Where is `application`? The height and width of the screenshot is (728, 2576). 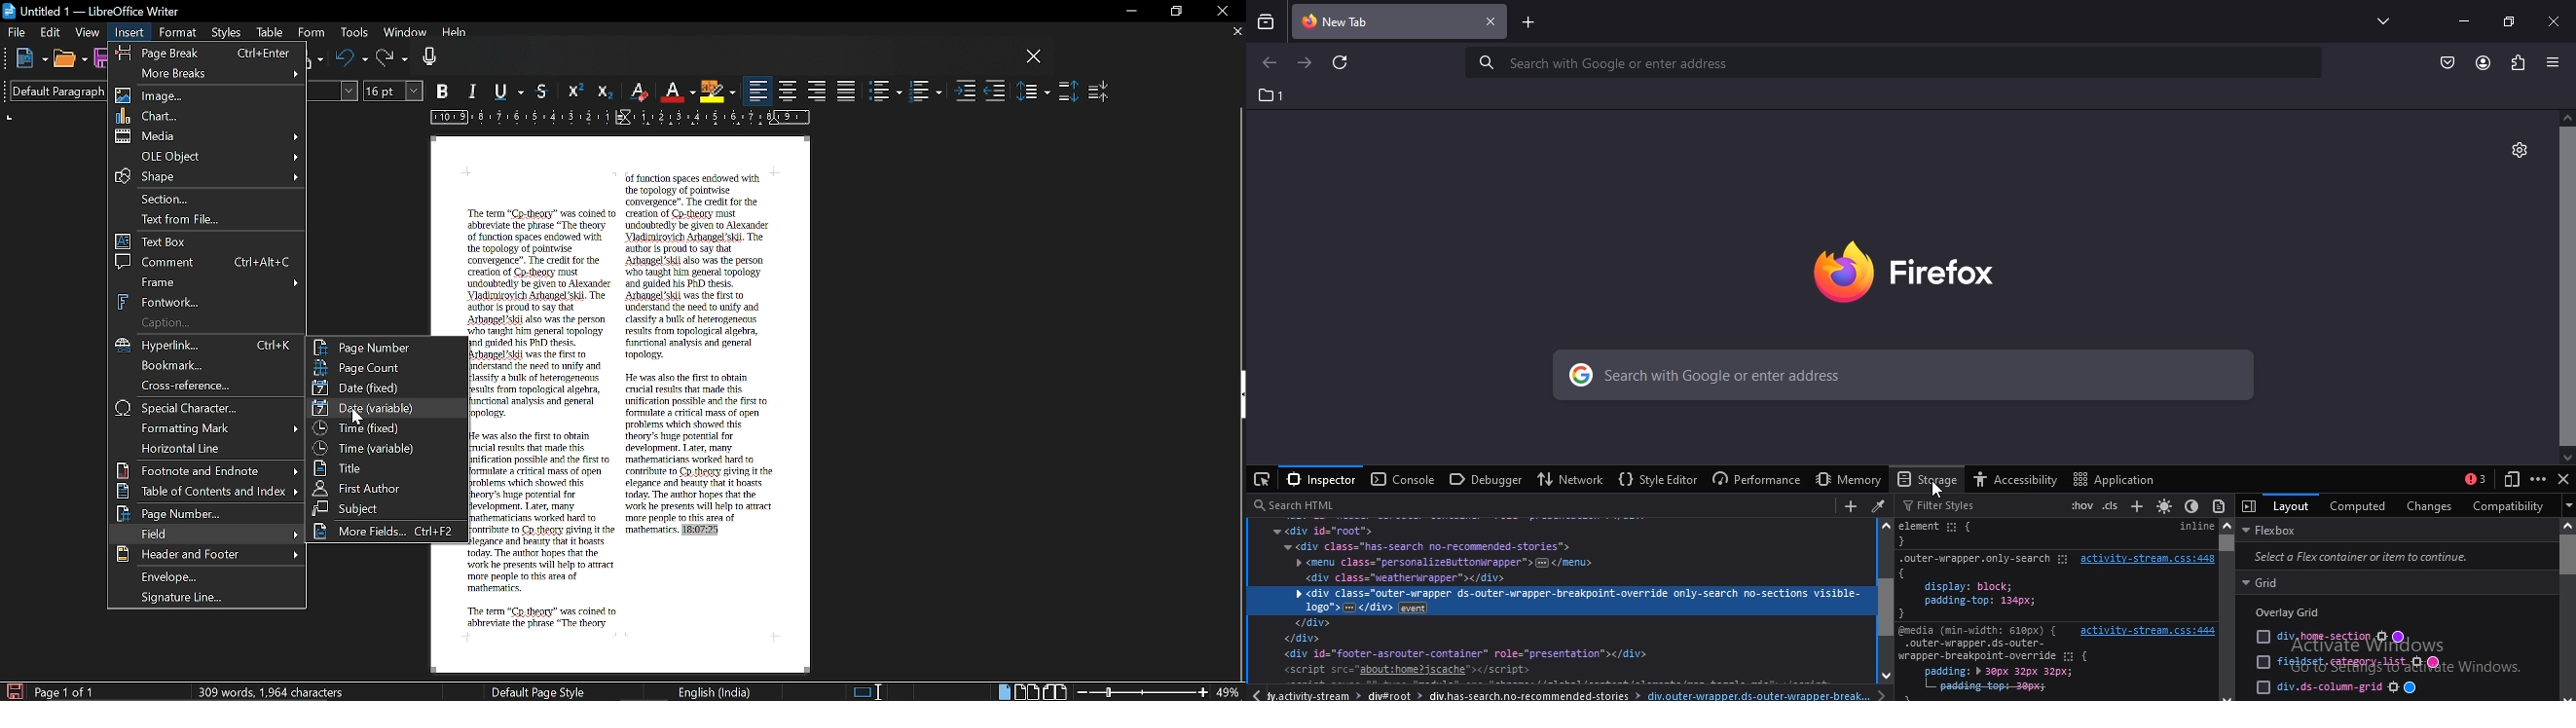
application is located at coordinates (2117, 478).